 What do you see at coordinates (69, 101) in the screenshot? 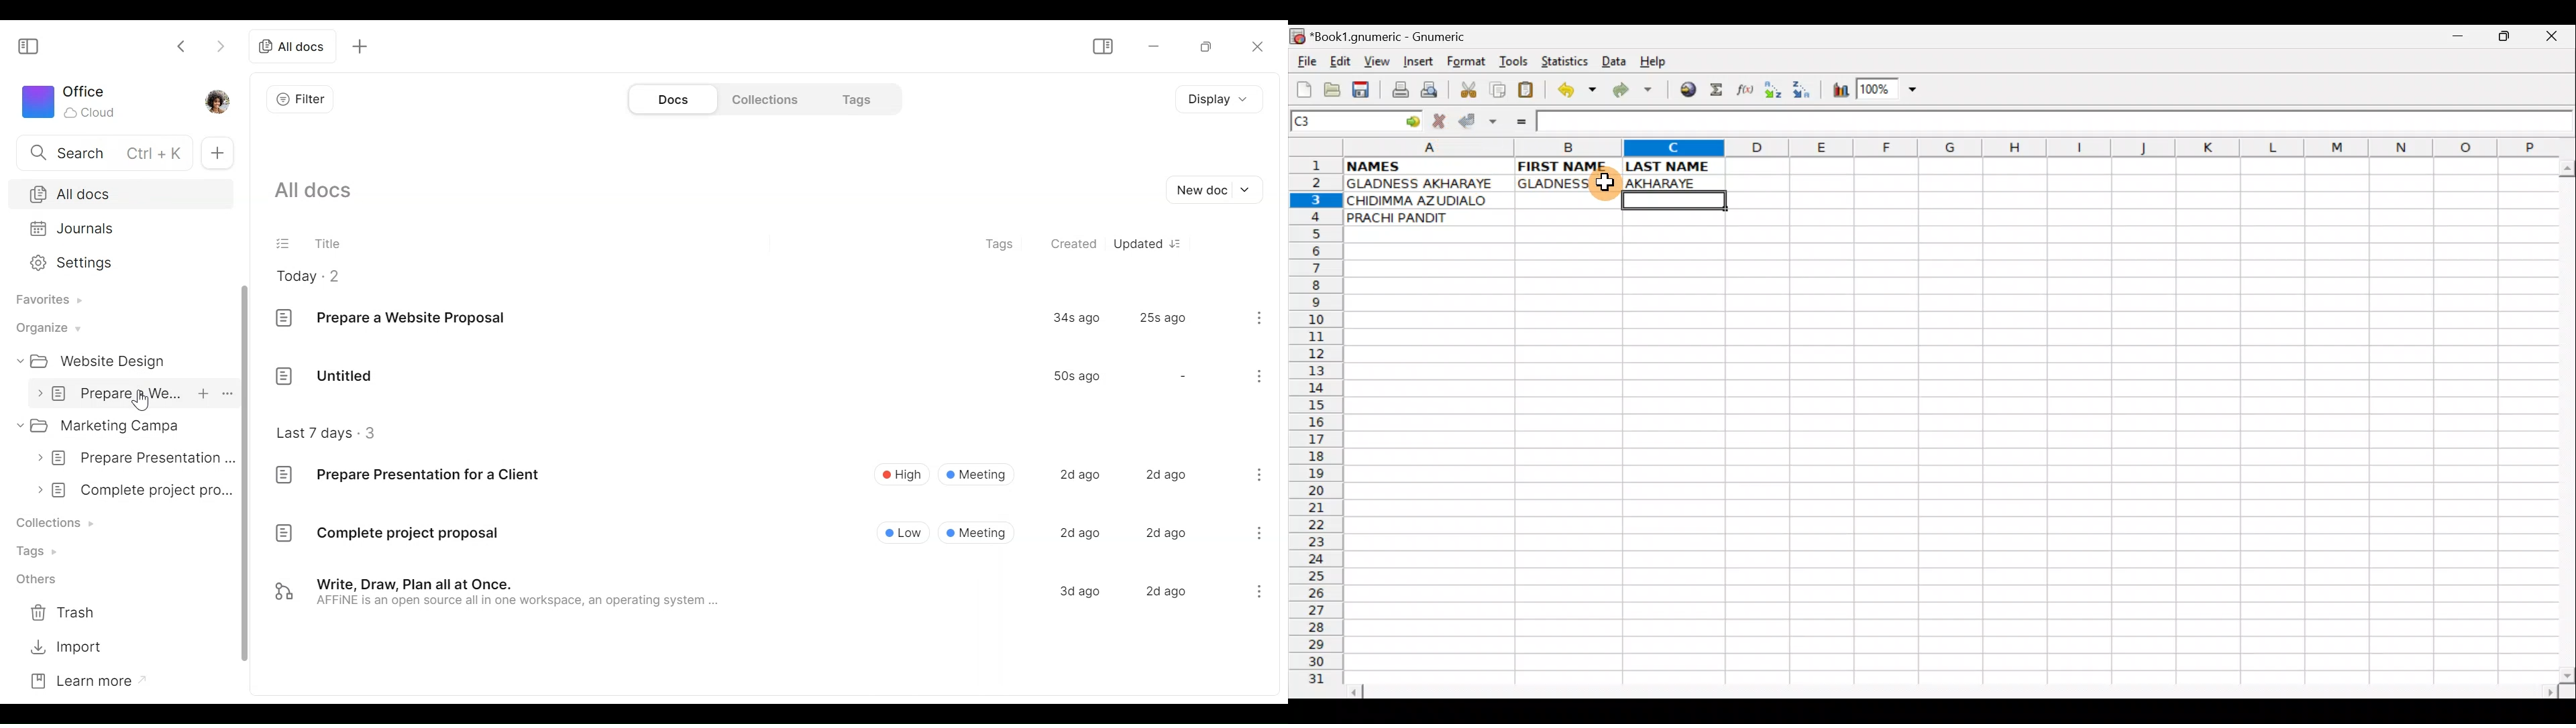
I see `Workspace` at bounding box center [69, 101].